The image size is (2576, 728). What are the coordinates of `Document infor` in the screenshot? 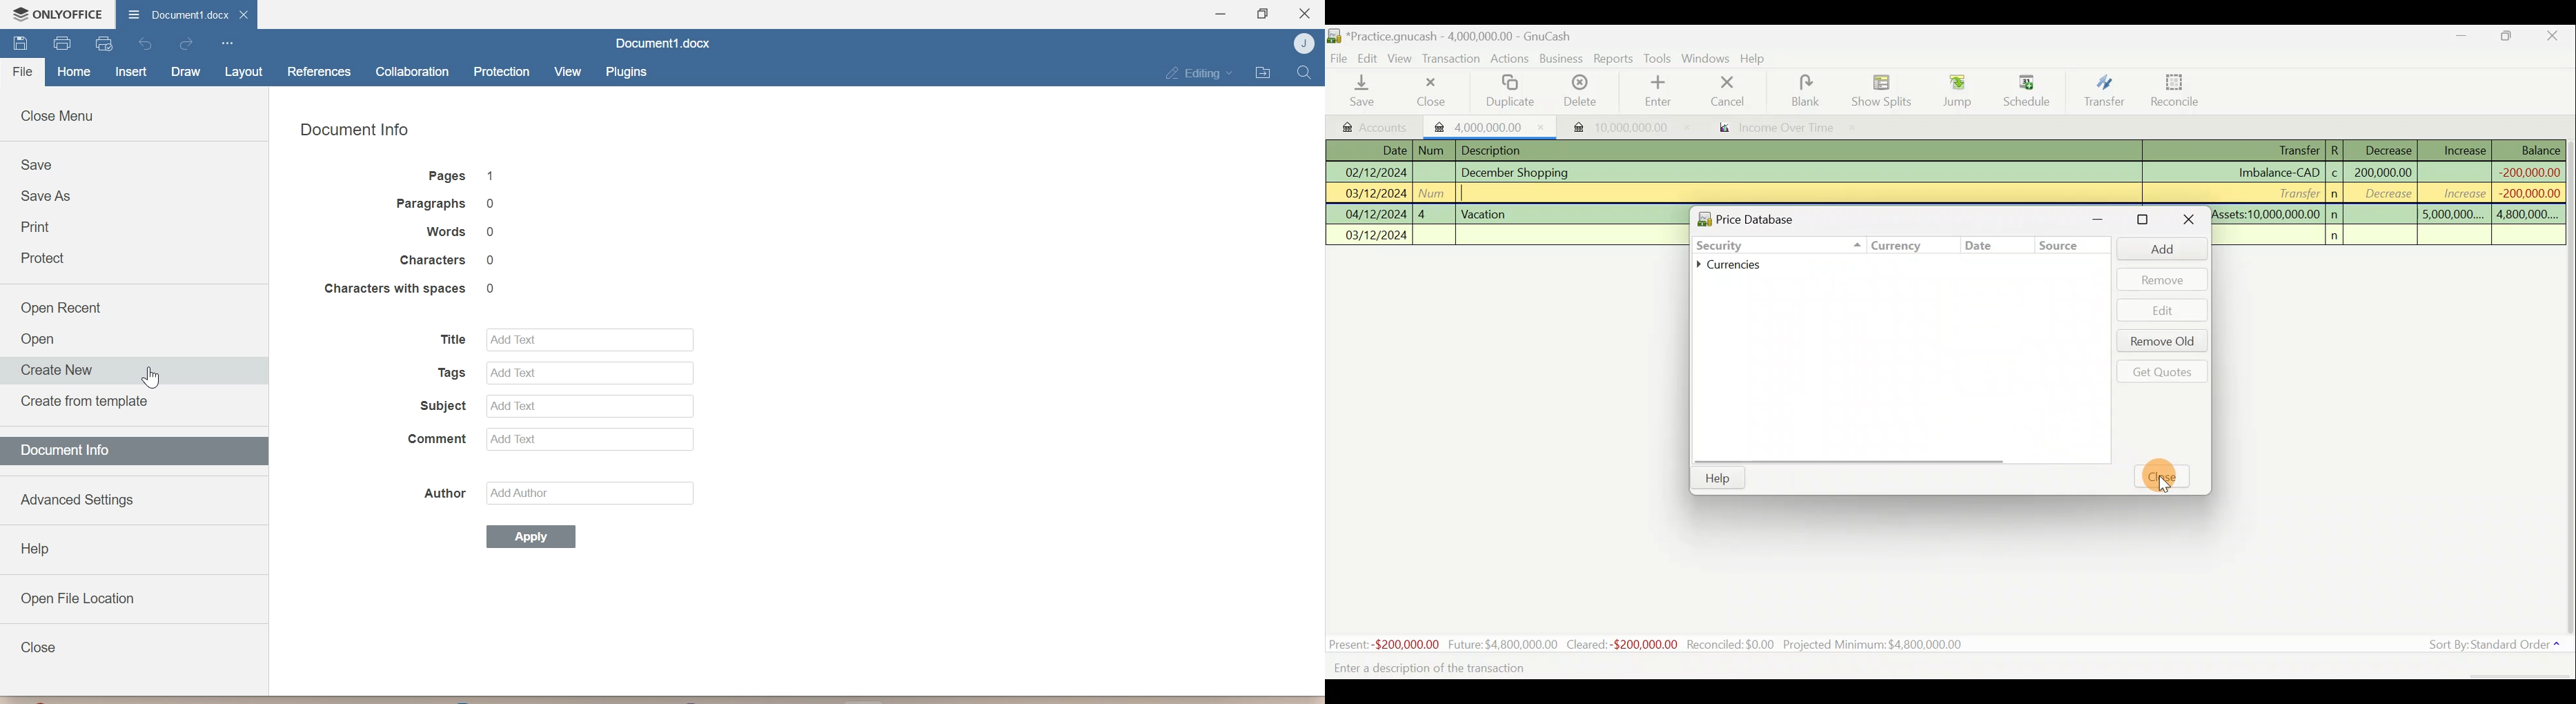 It's located at (73, 452).